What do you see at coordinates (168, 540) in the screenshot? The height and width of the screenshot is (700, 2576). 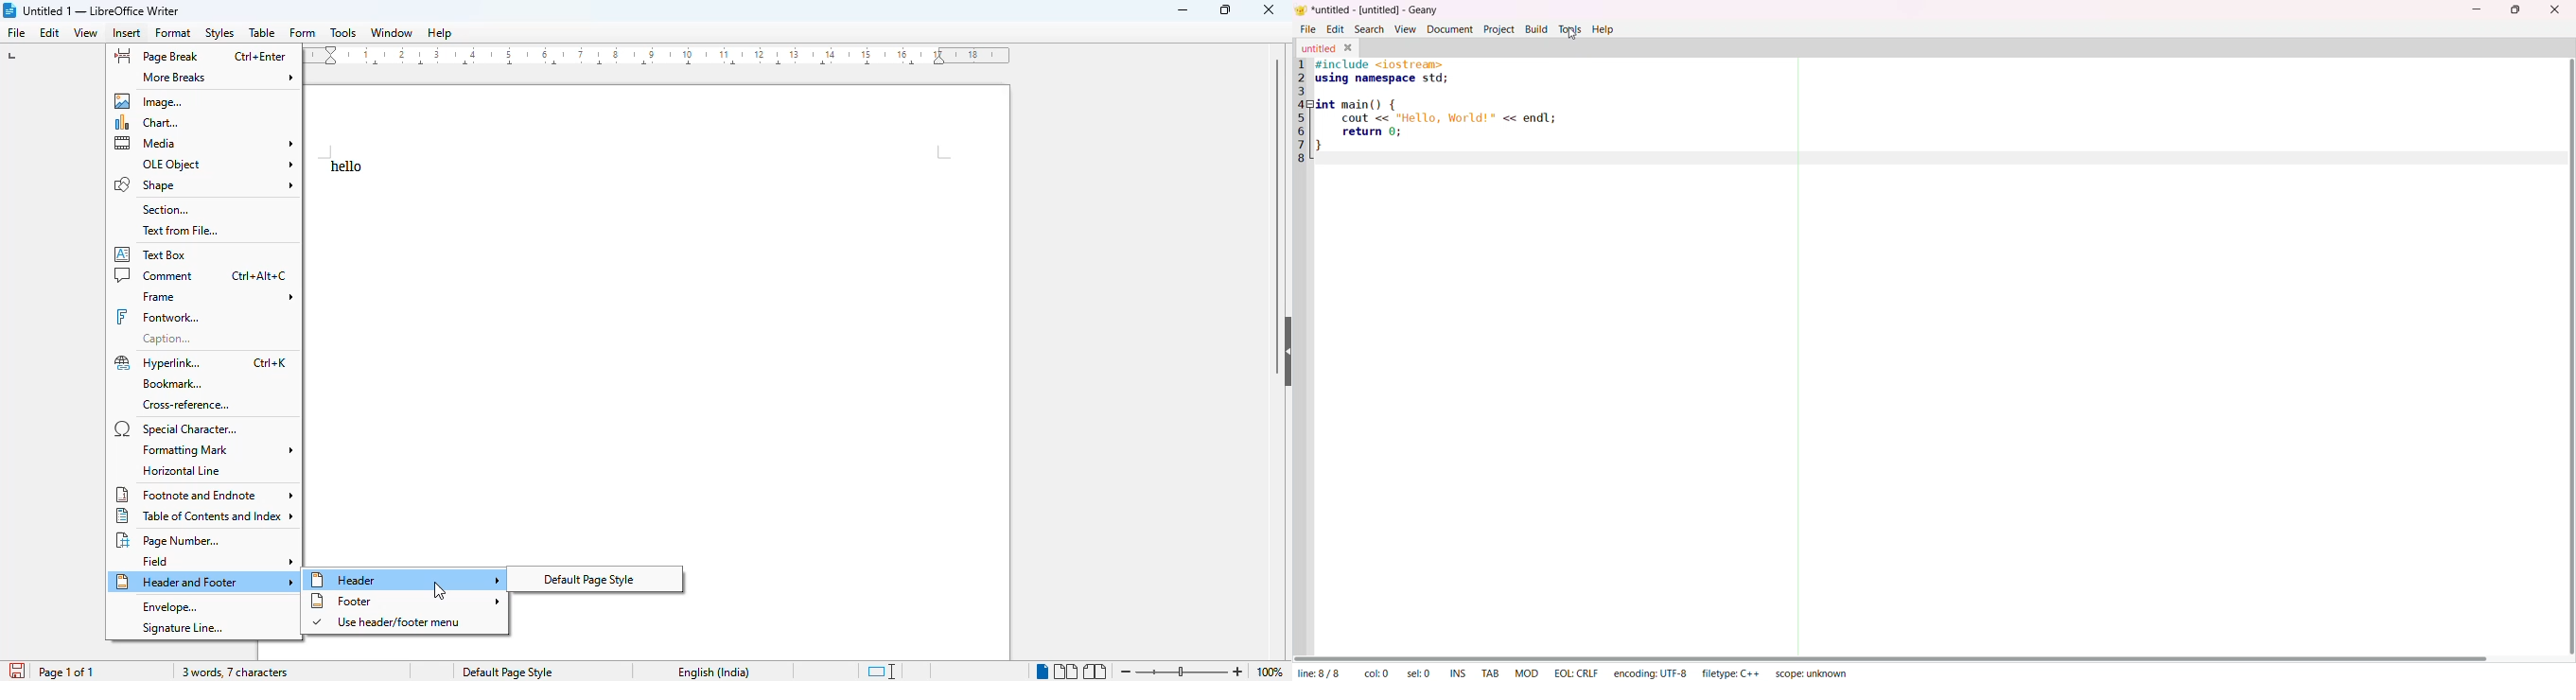 I see `page number` at bounding box center [168, 540].